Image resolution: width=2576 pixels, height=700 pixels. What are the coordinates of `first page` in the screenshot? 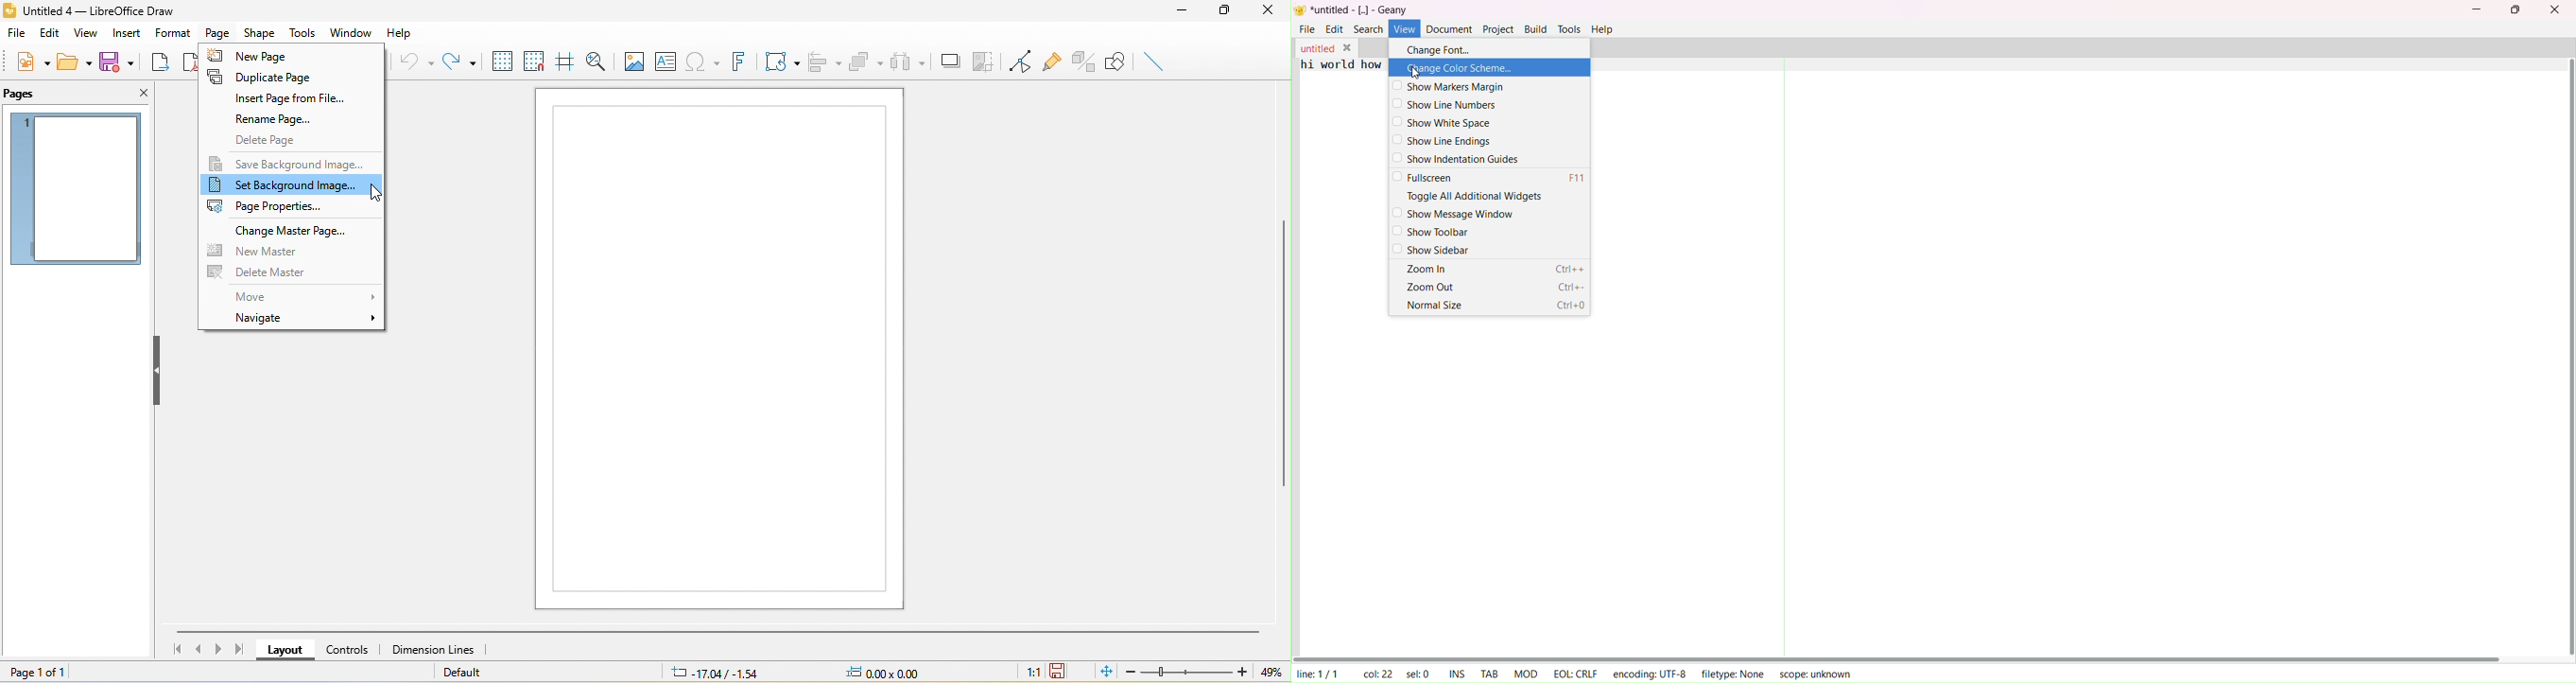 It's located at (173, 649).